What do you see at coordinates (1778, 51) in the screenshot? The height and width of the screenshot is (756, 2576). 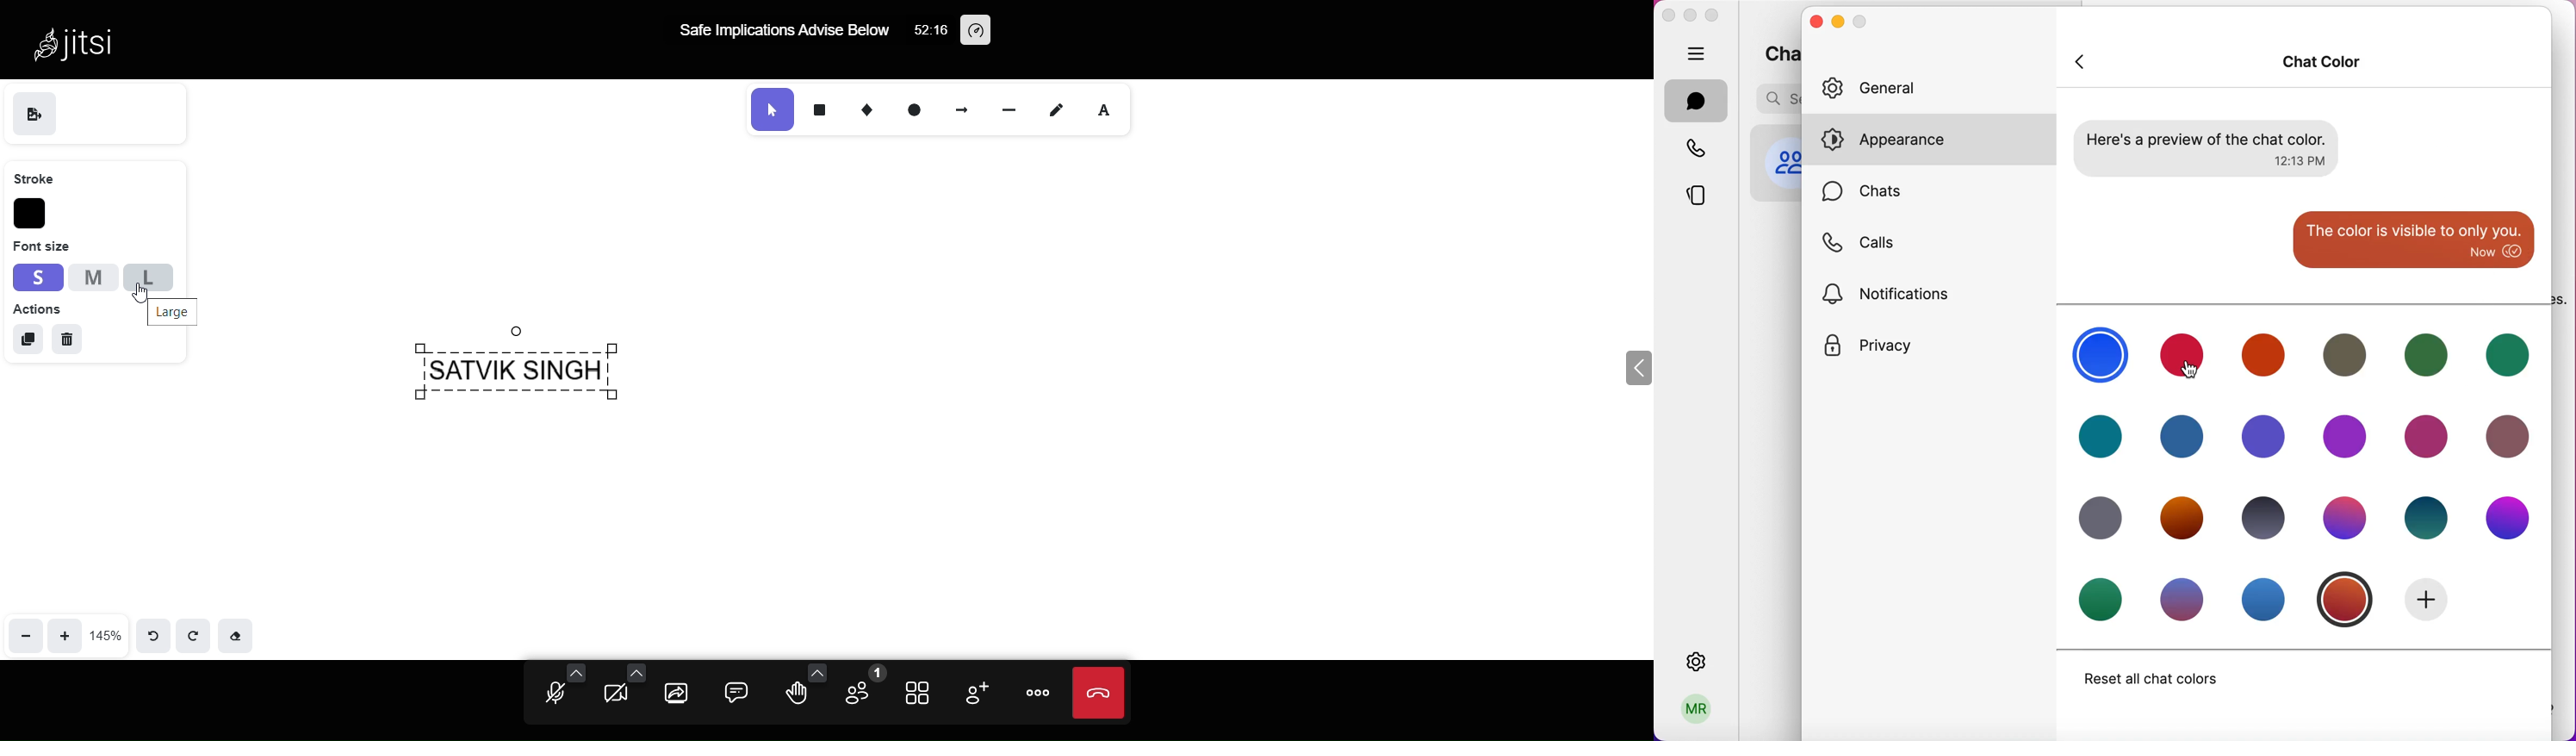 I see `chats` at bounding box center [1778, 51].